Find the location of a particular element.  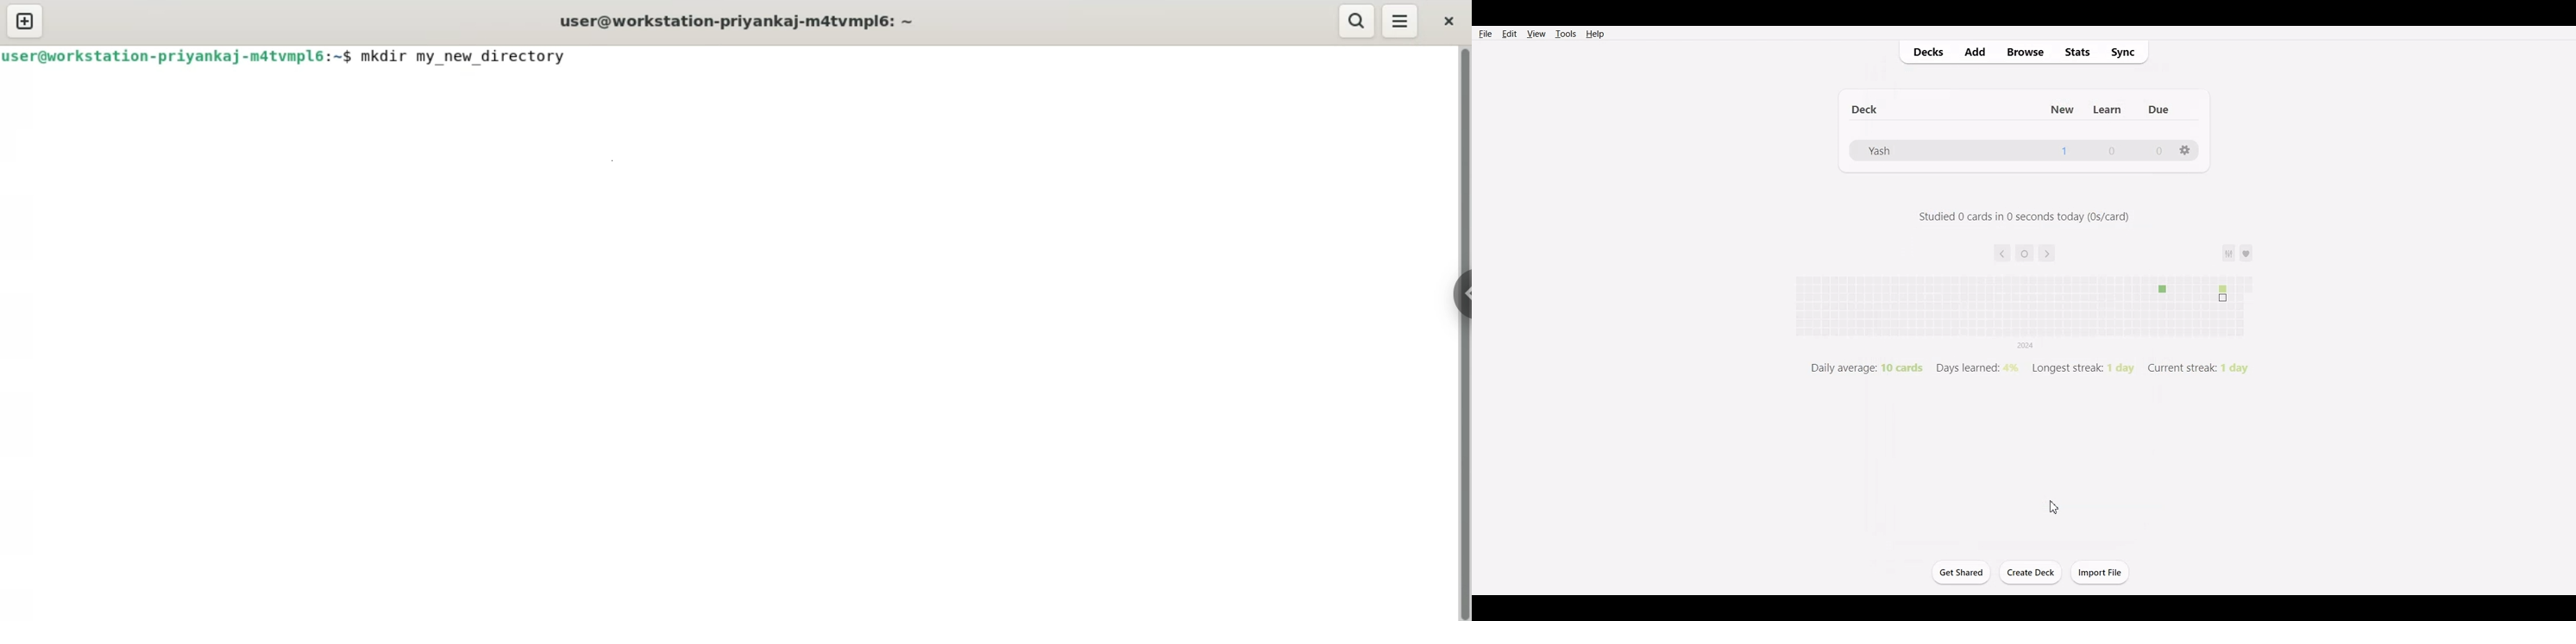

Help is located at coordinates (1594, 34).